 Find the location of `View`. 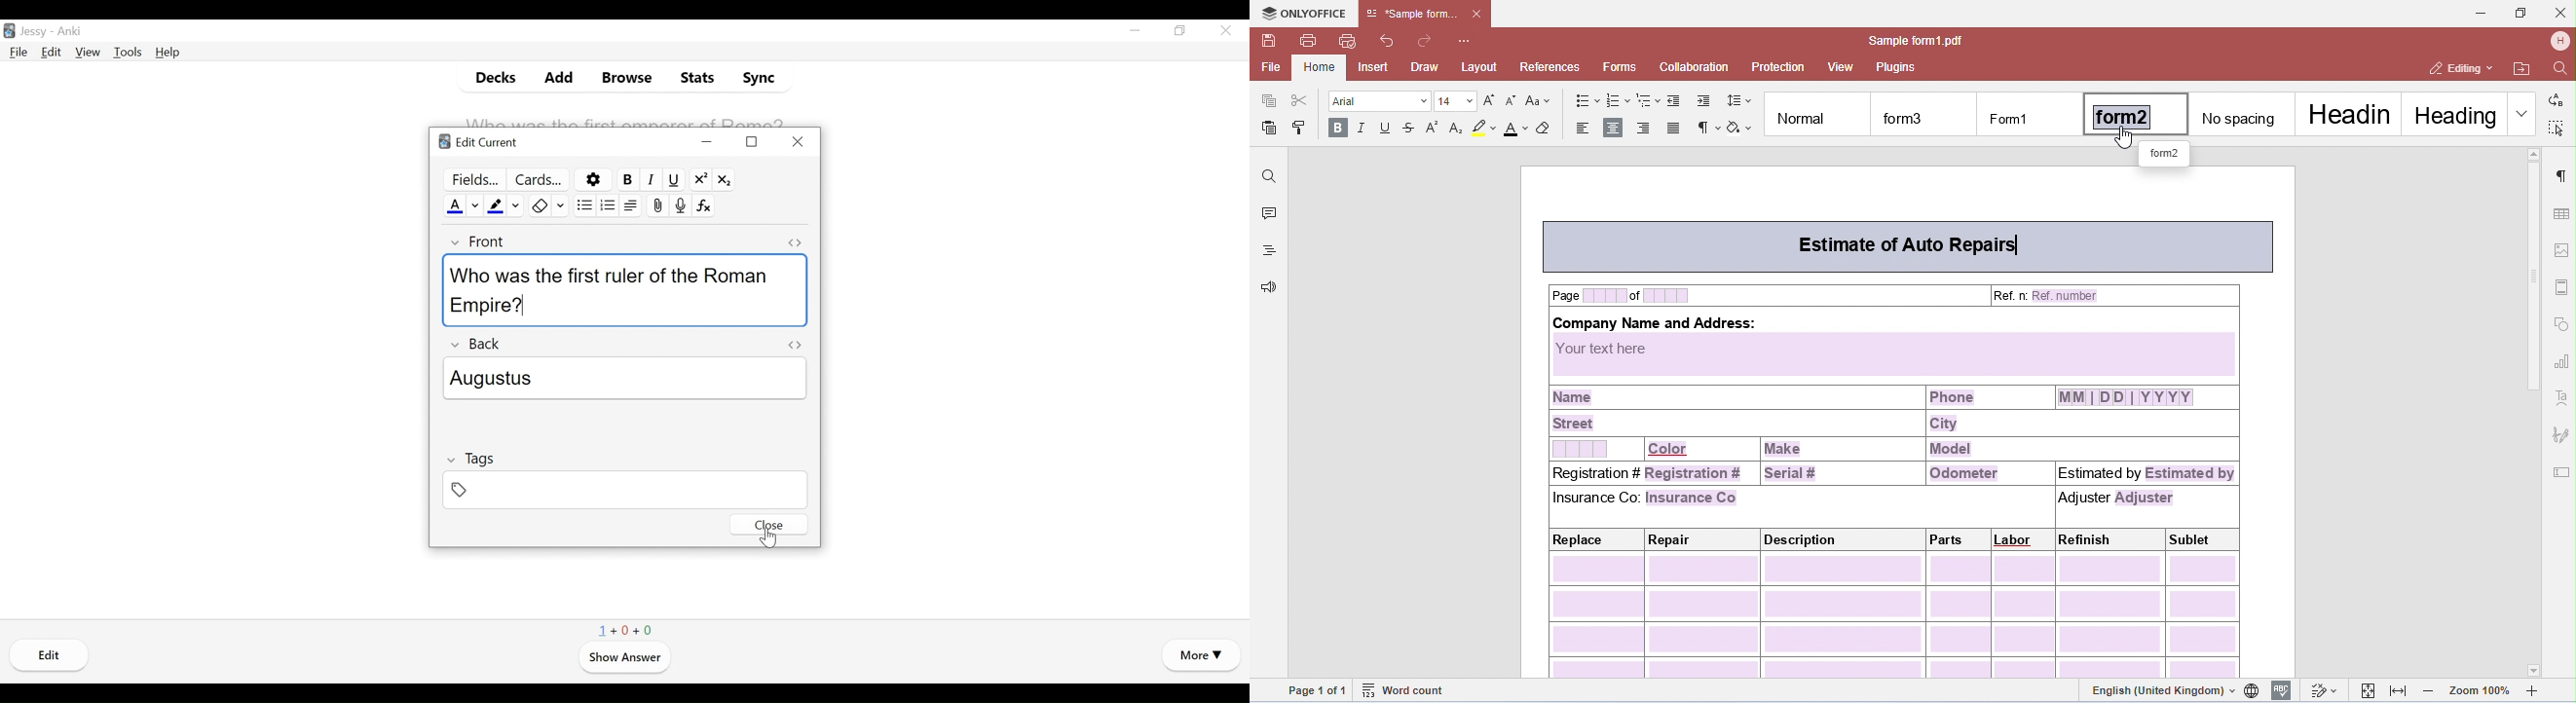

View is located at coordinates (87, 52).